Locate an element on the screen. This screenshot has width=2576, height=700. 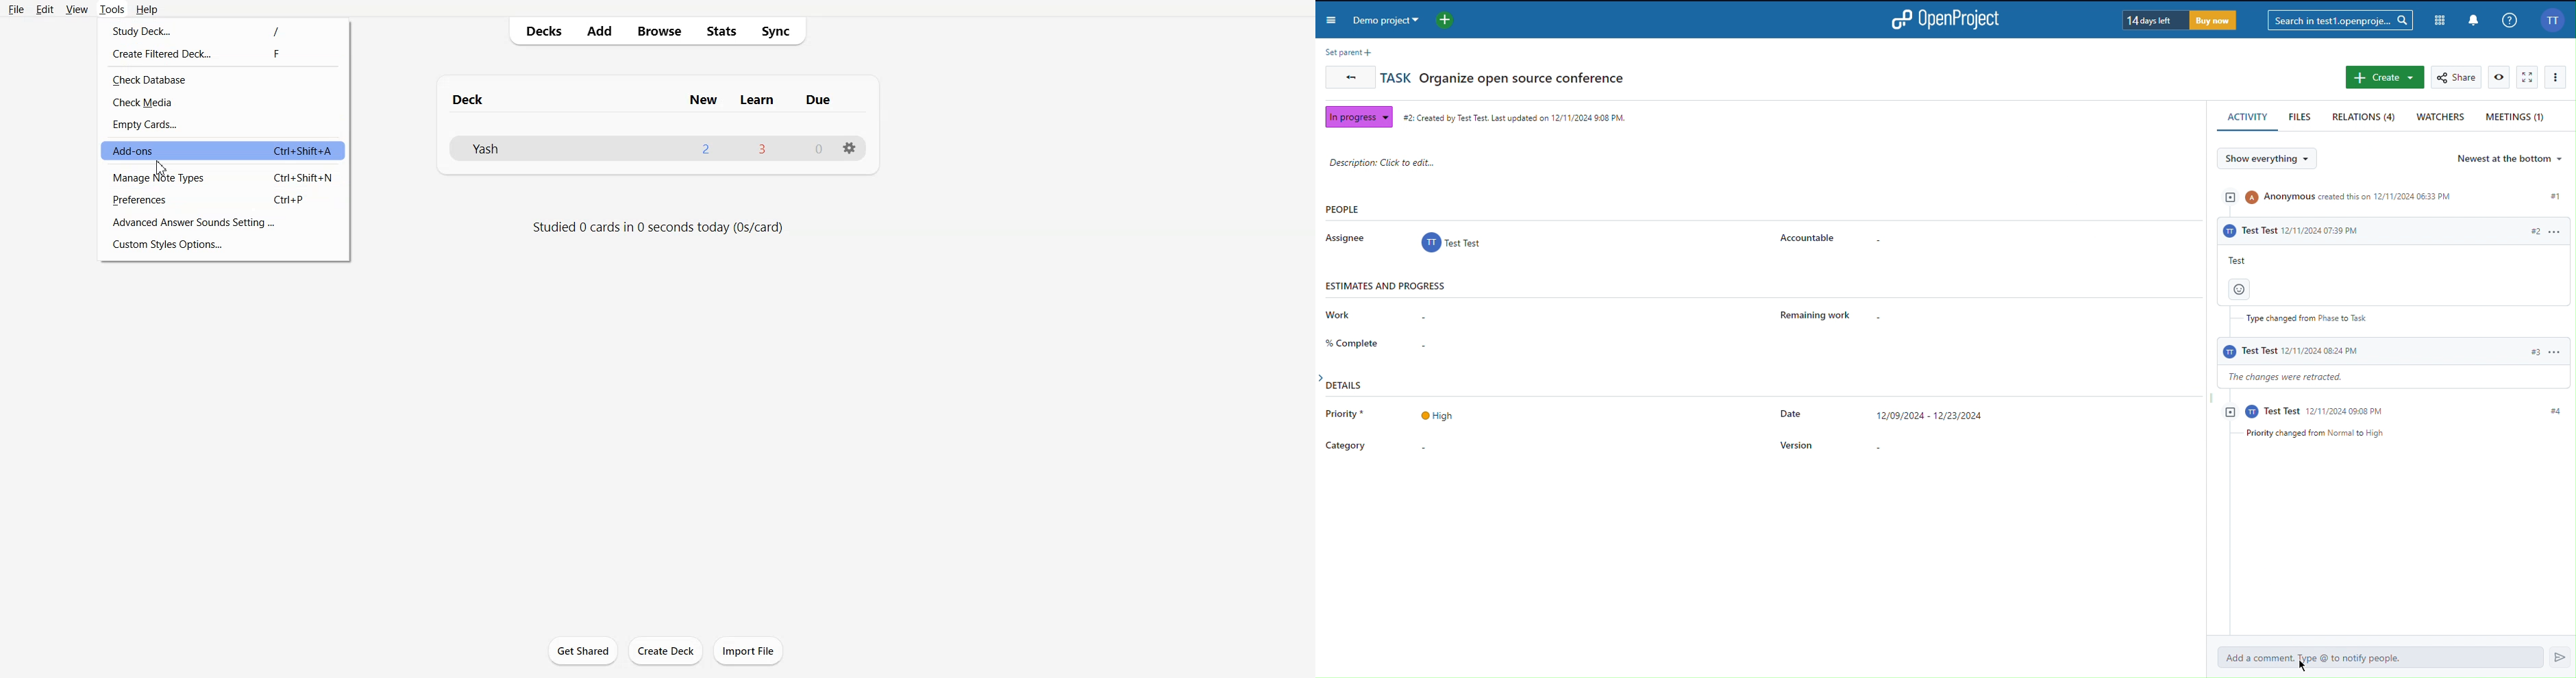
Custom Style Options is located at coordinates (223, 246).